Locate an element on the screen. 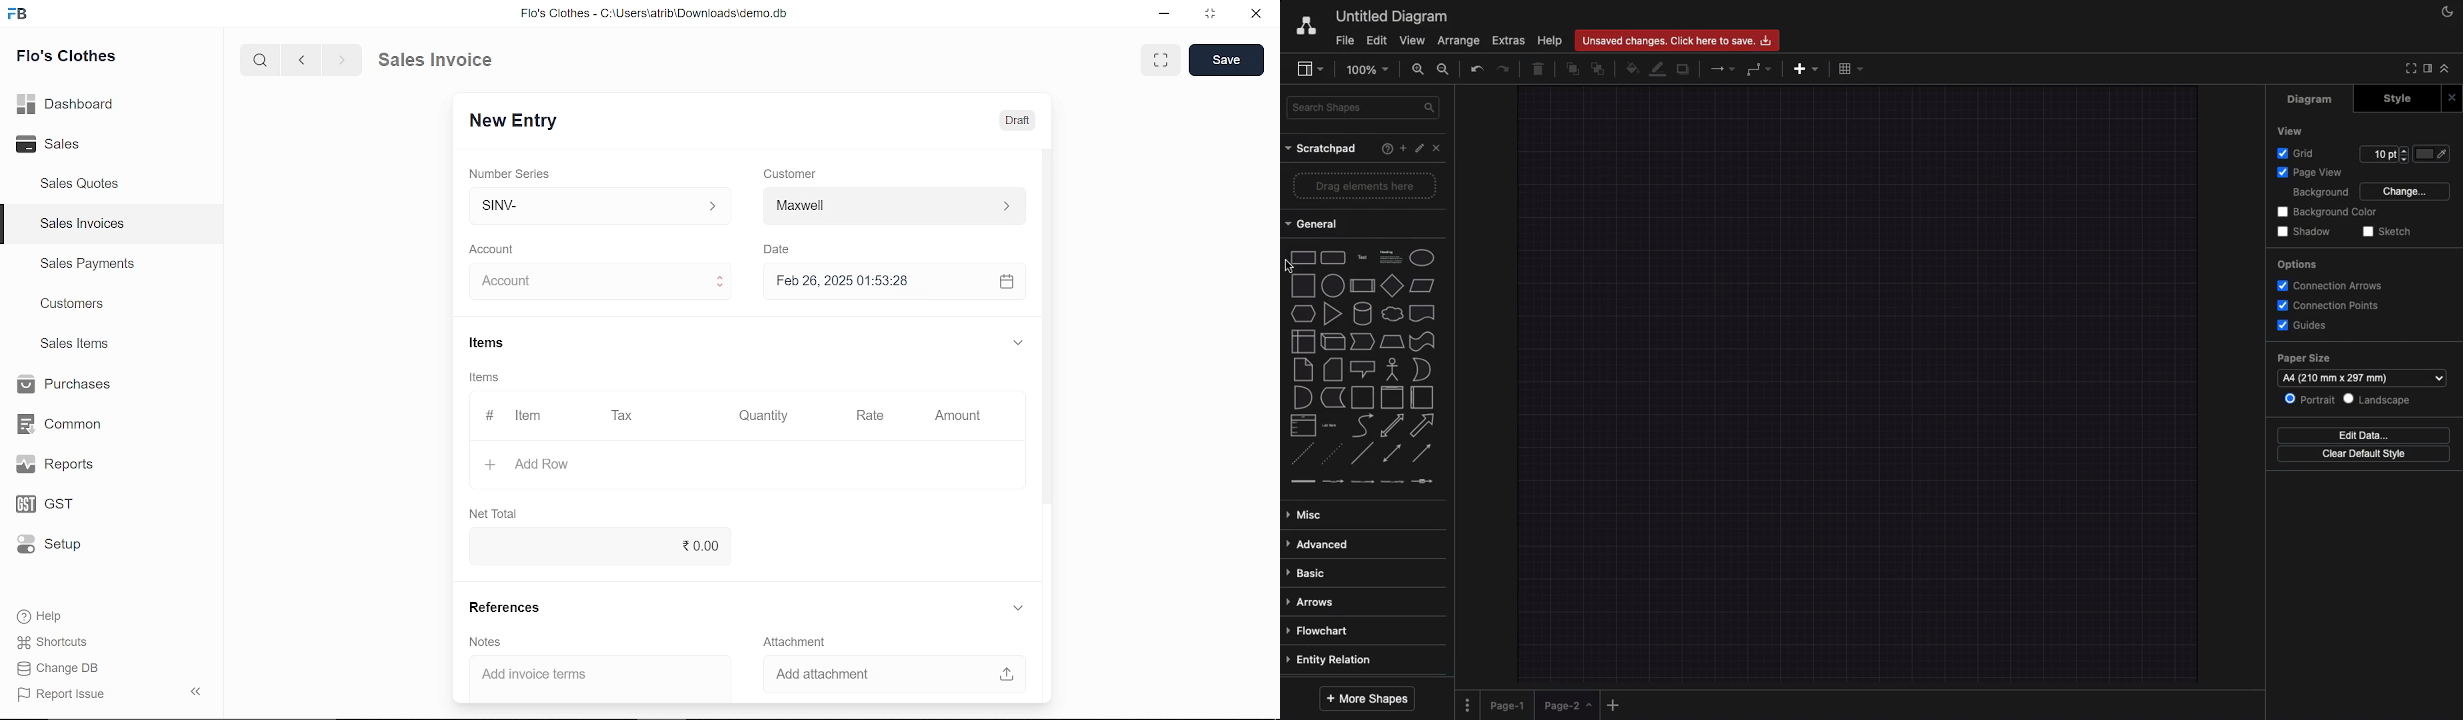 The width and height of the screenshot is (2464, 728). New Entry is located at coordinates (521, 121).